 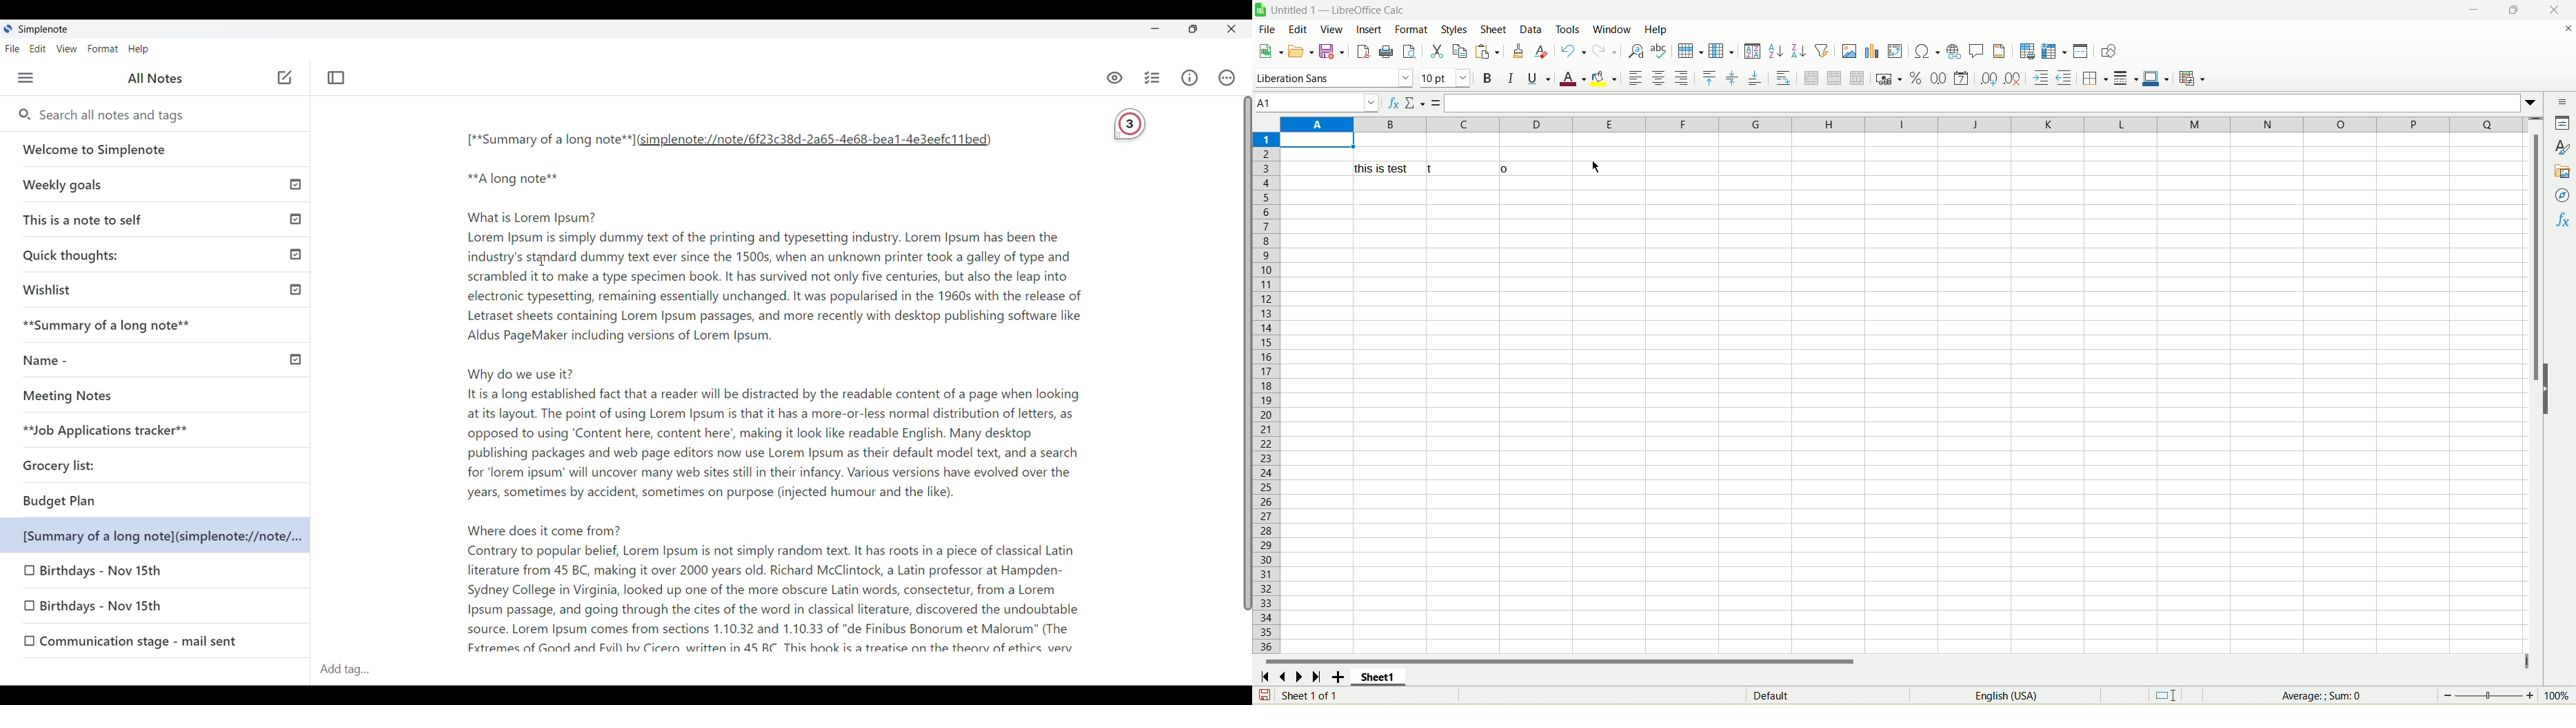 I want to click on Insert checklist, so click(x=1154, y=78).